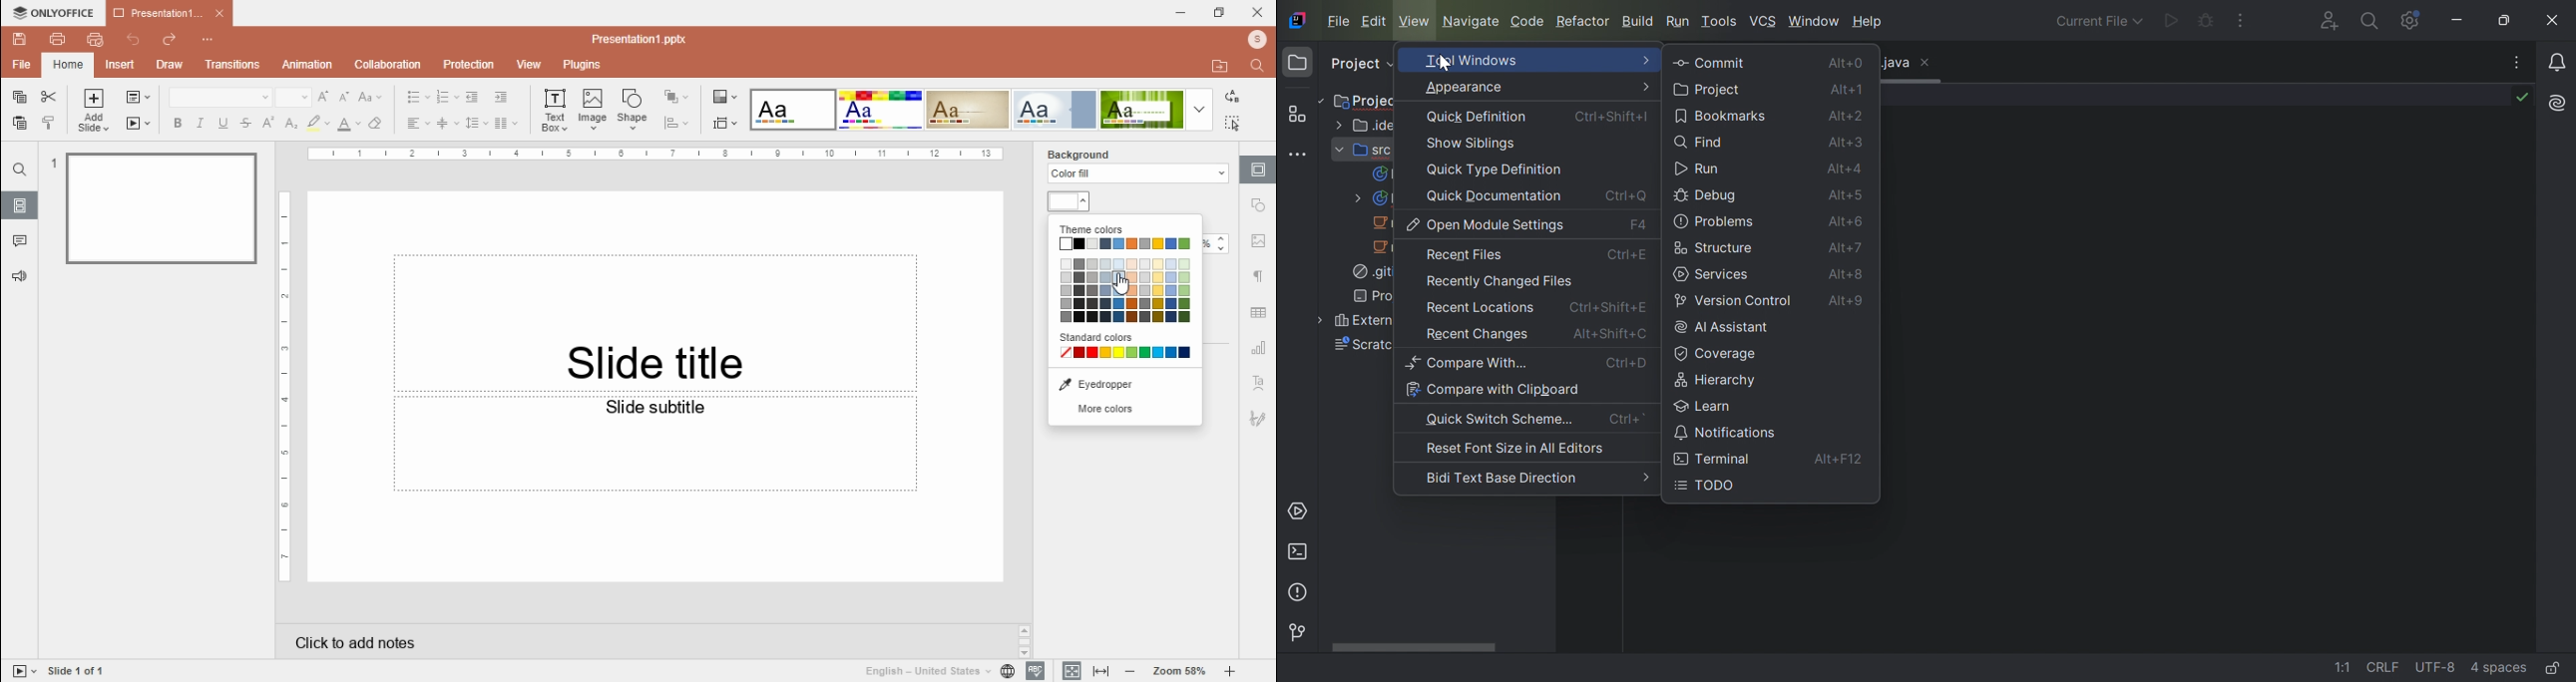 This screenshot has width=2576, height=700. Describe the element at coordinates (95, 39) in the screenshot. I see `quick print` at that location.